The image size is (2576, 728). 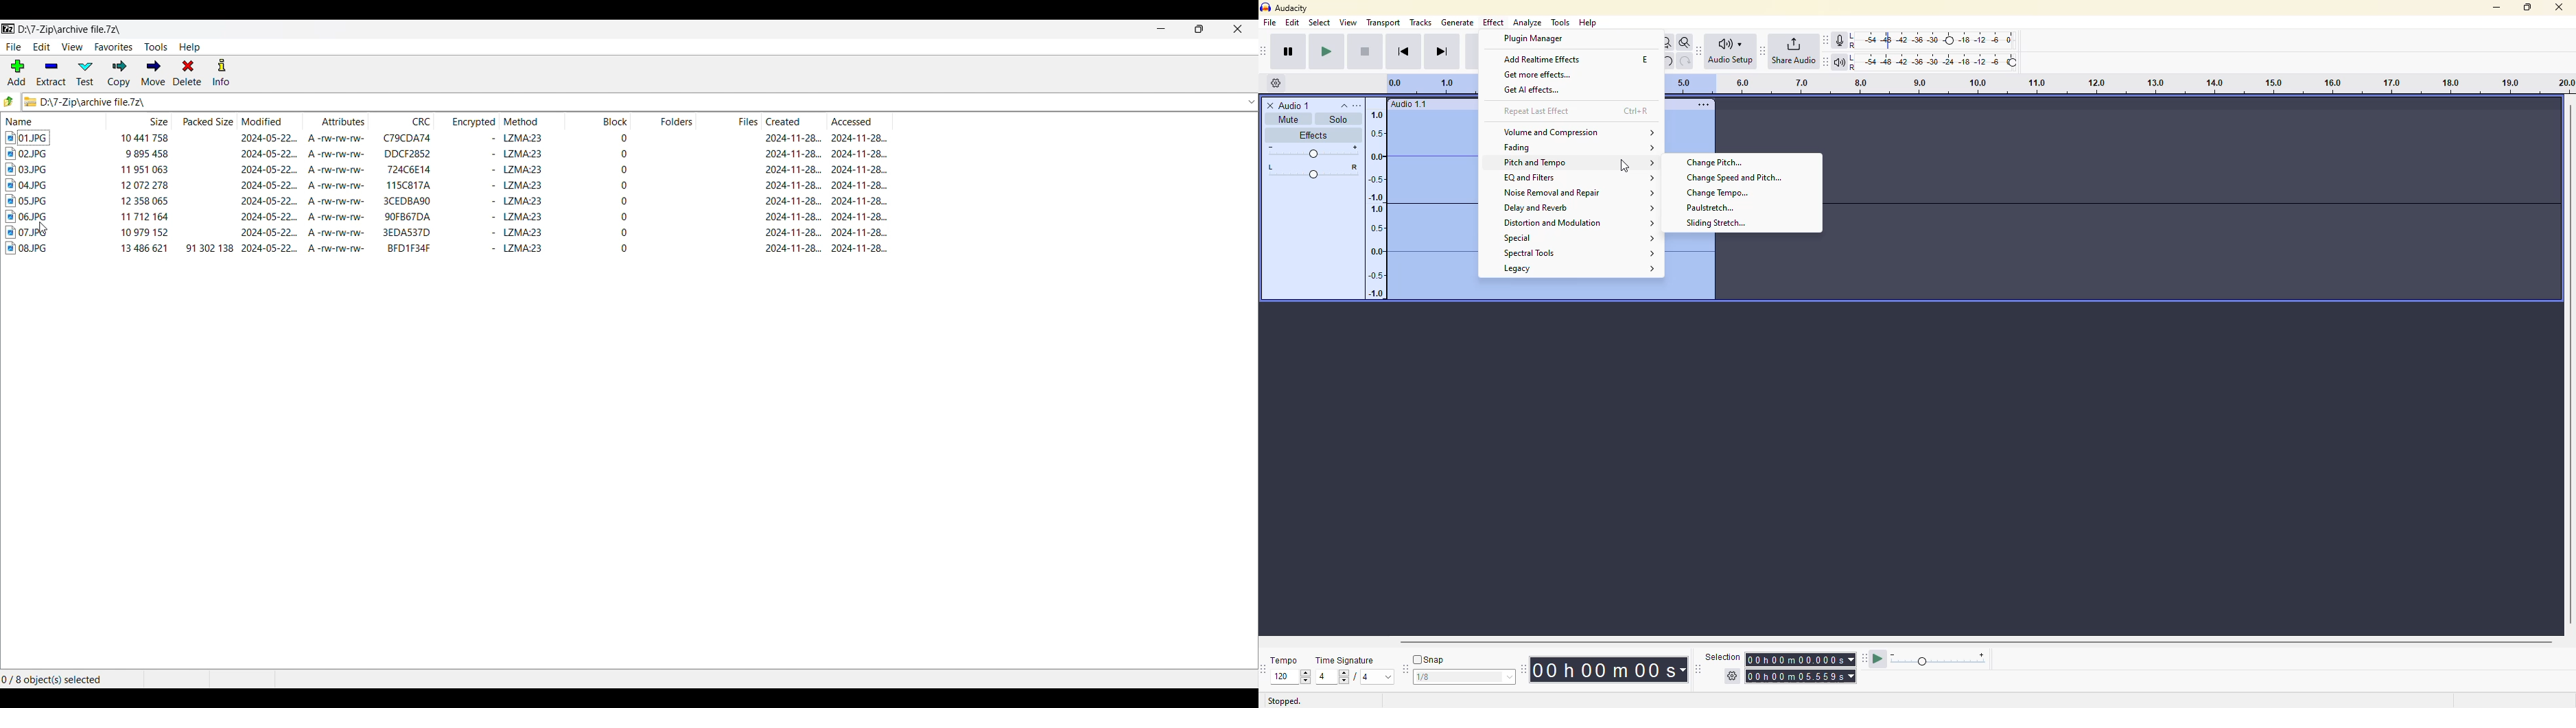 I want to click on plugin manager, so click(x=1536, y=39).